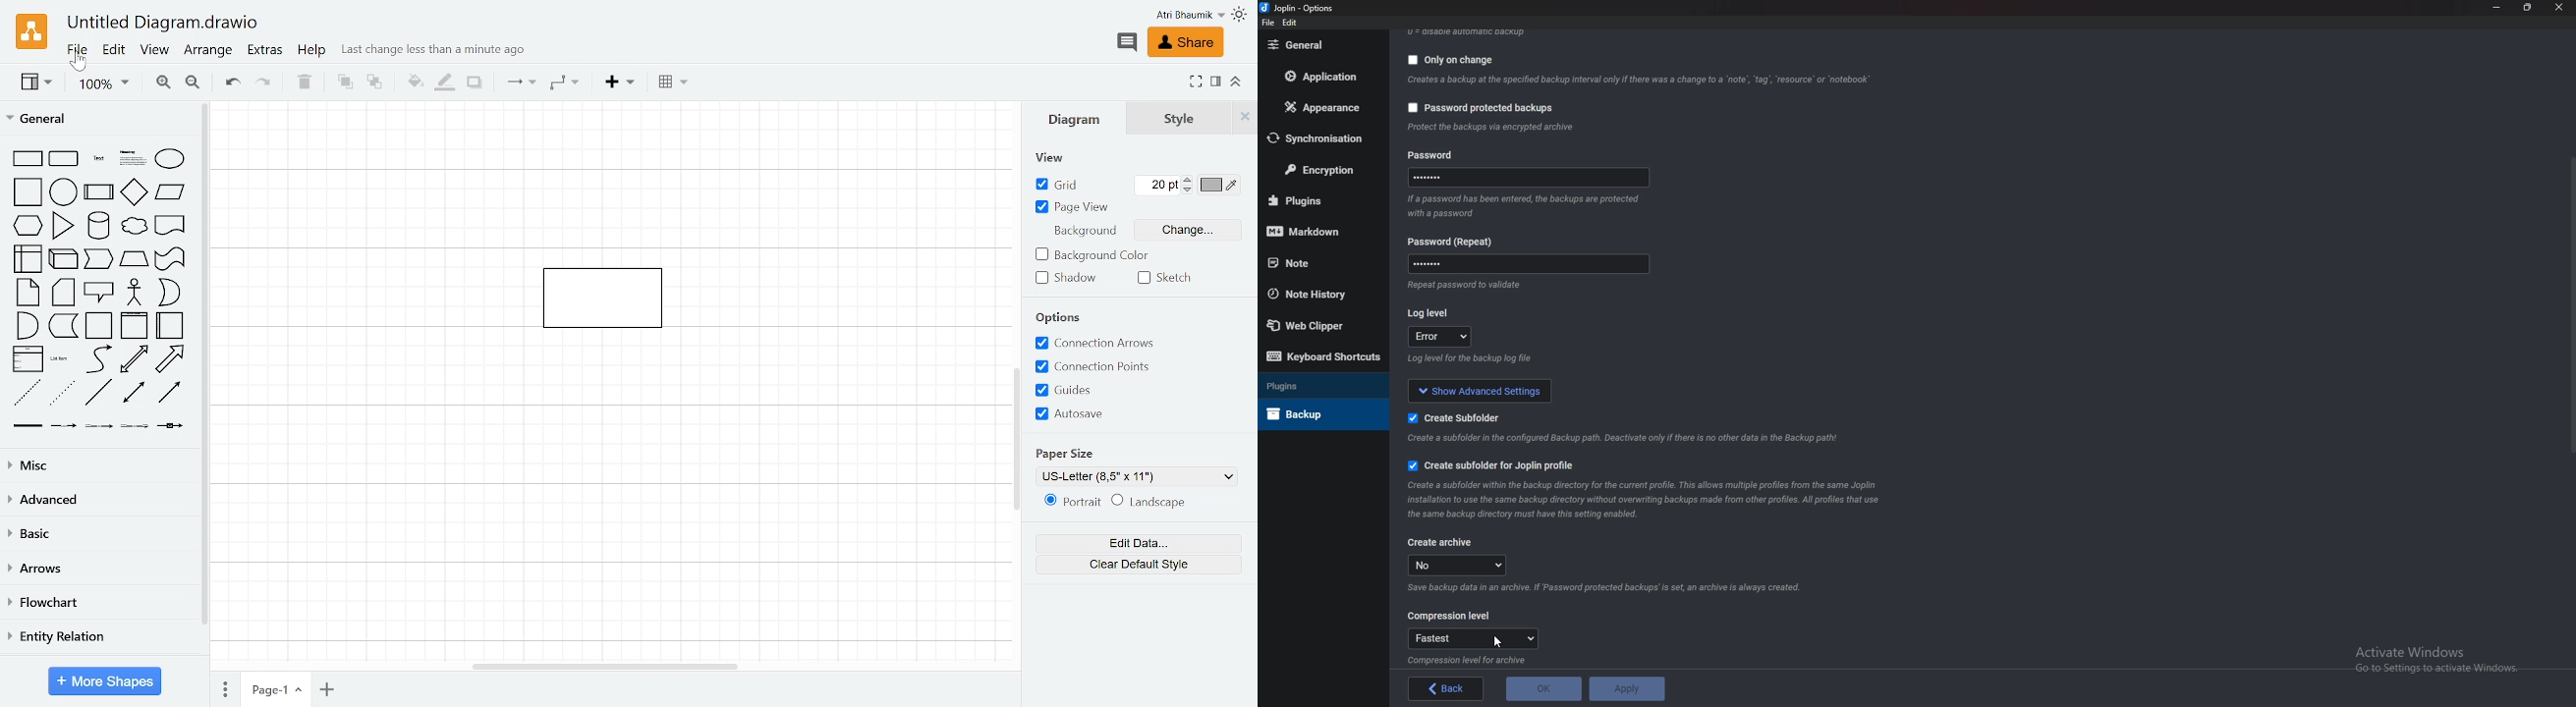 This screenshot has width=2576, height=728. What do you see at coordinates (1313, 263) in the screenshot?
I see `note` at bounding box center [1313, 263].